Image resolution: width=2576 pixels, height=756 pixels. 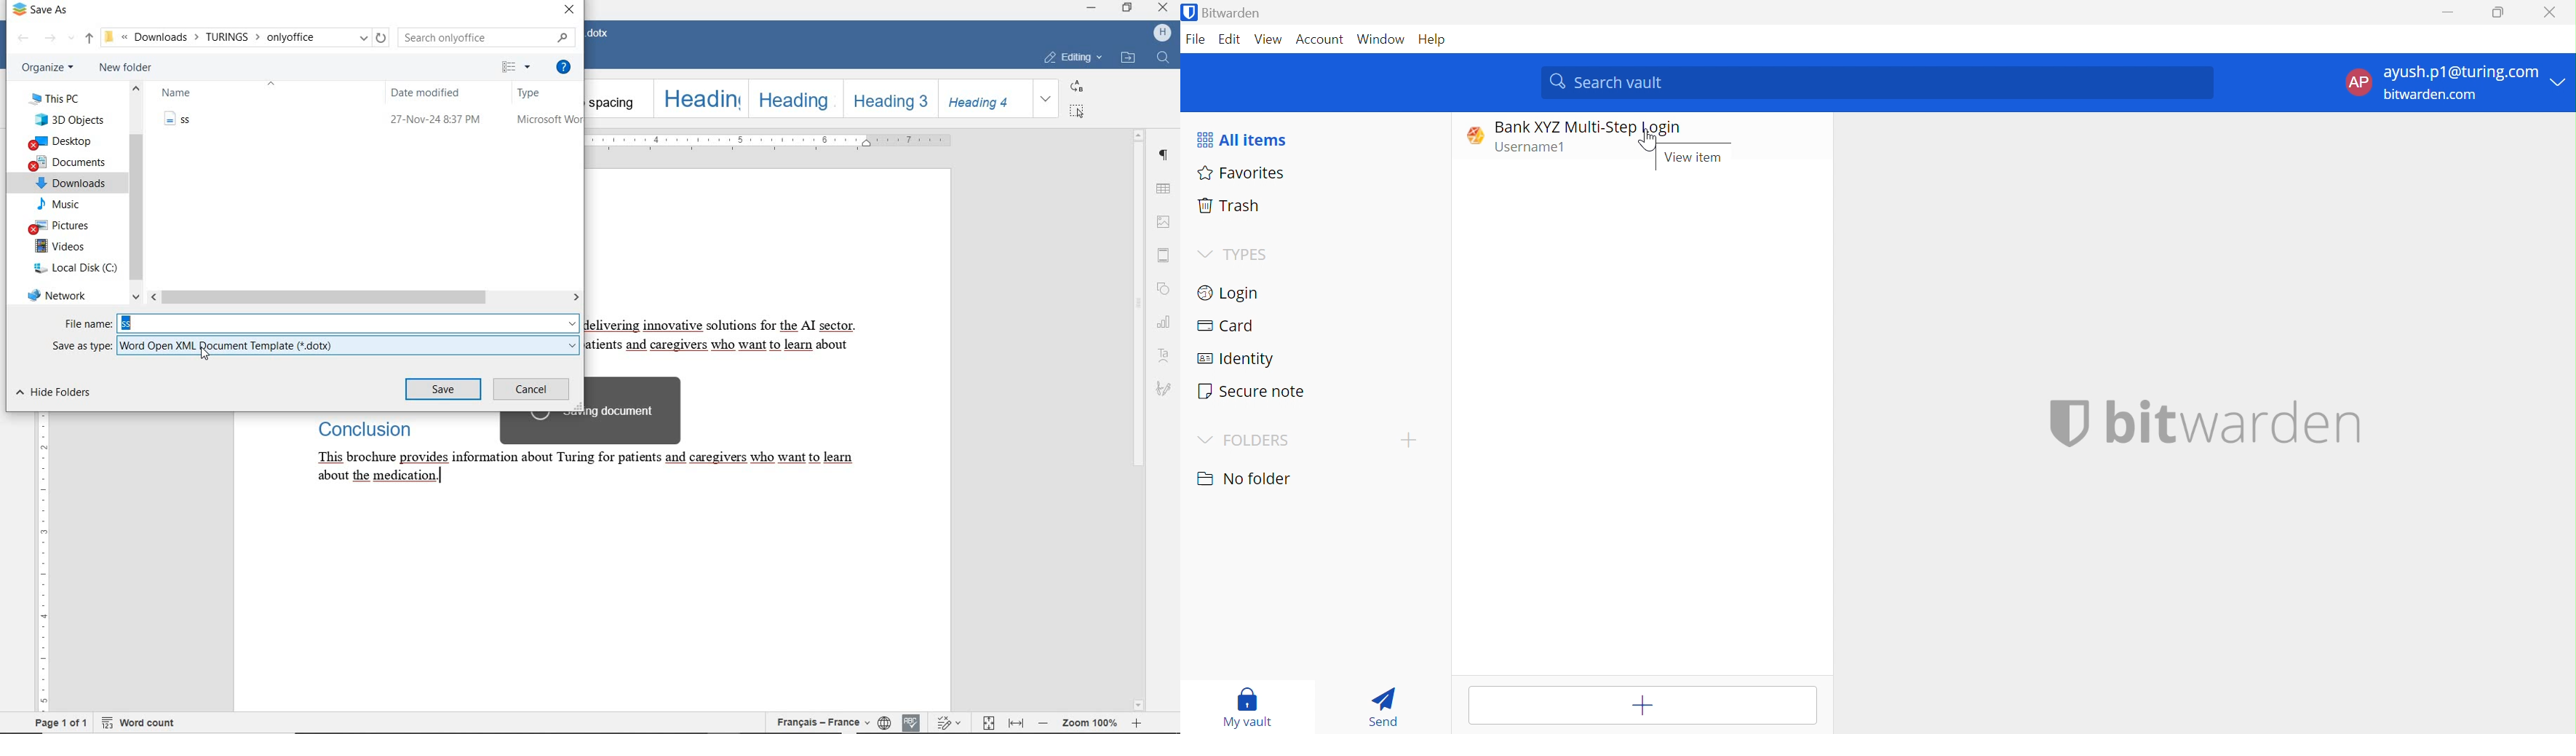 I want to click on PATH, so click(x=236, y=37).